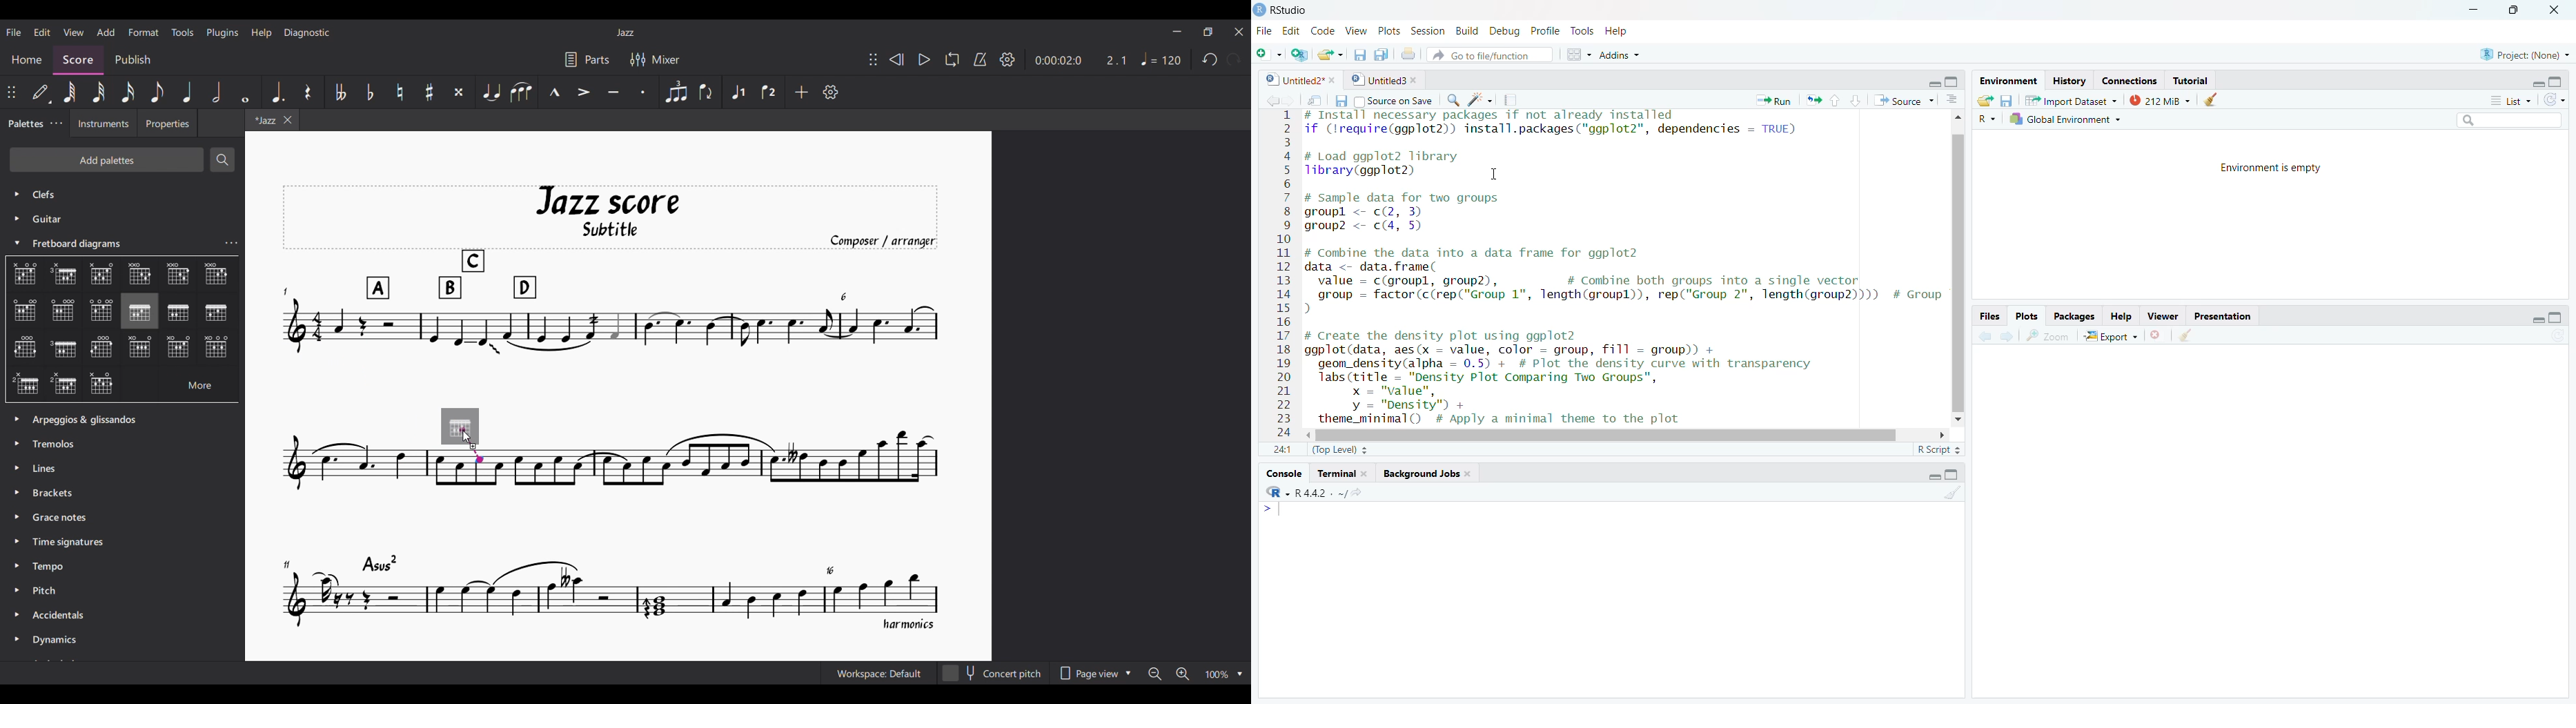 This screenshot has height=728, width=2576. Describe the element at coordinates (1390, 30) in the screenshot. I see `ports` at that location.